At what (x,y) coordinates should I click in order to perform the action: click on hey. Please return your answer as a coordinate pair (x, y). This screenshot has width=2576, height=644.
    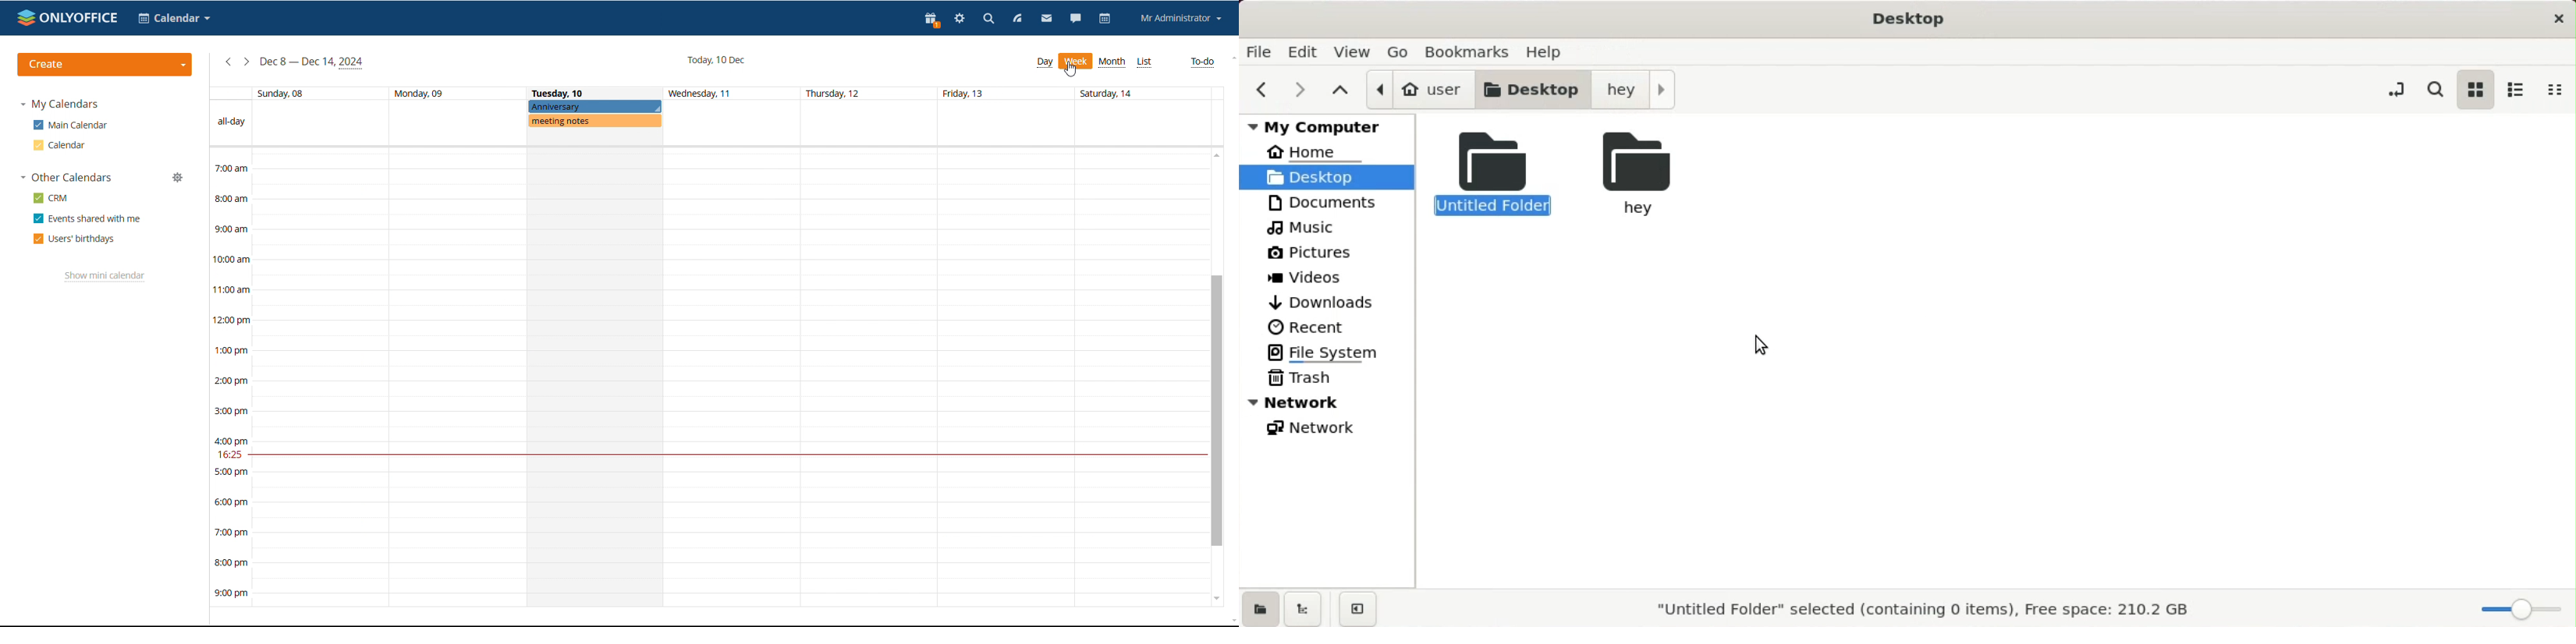
    Looking at the image, I should click on (1637, 175).